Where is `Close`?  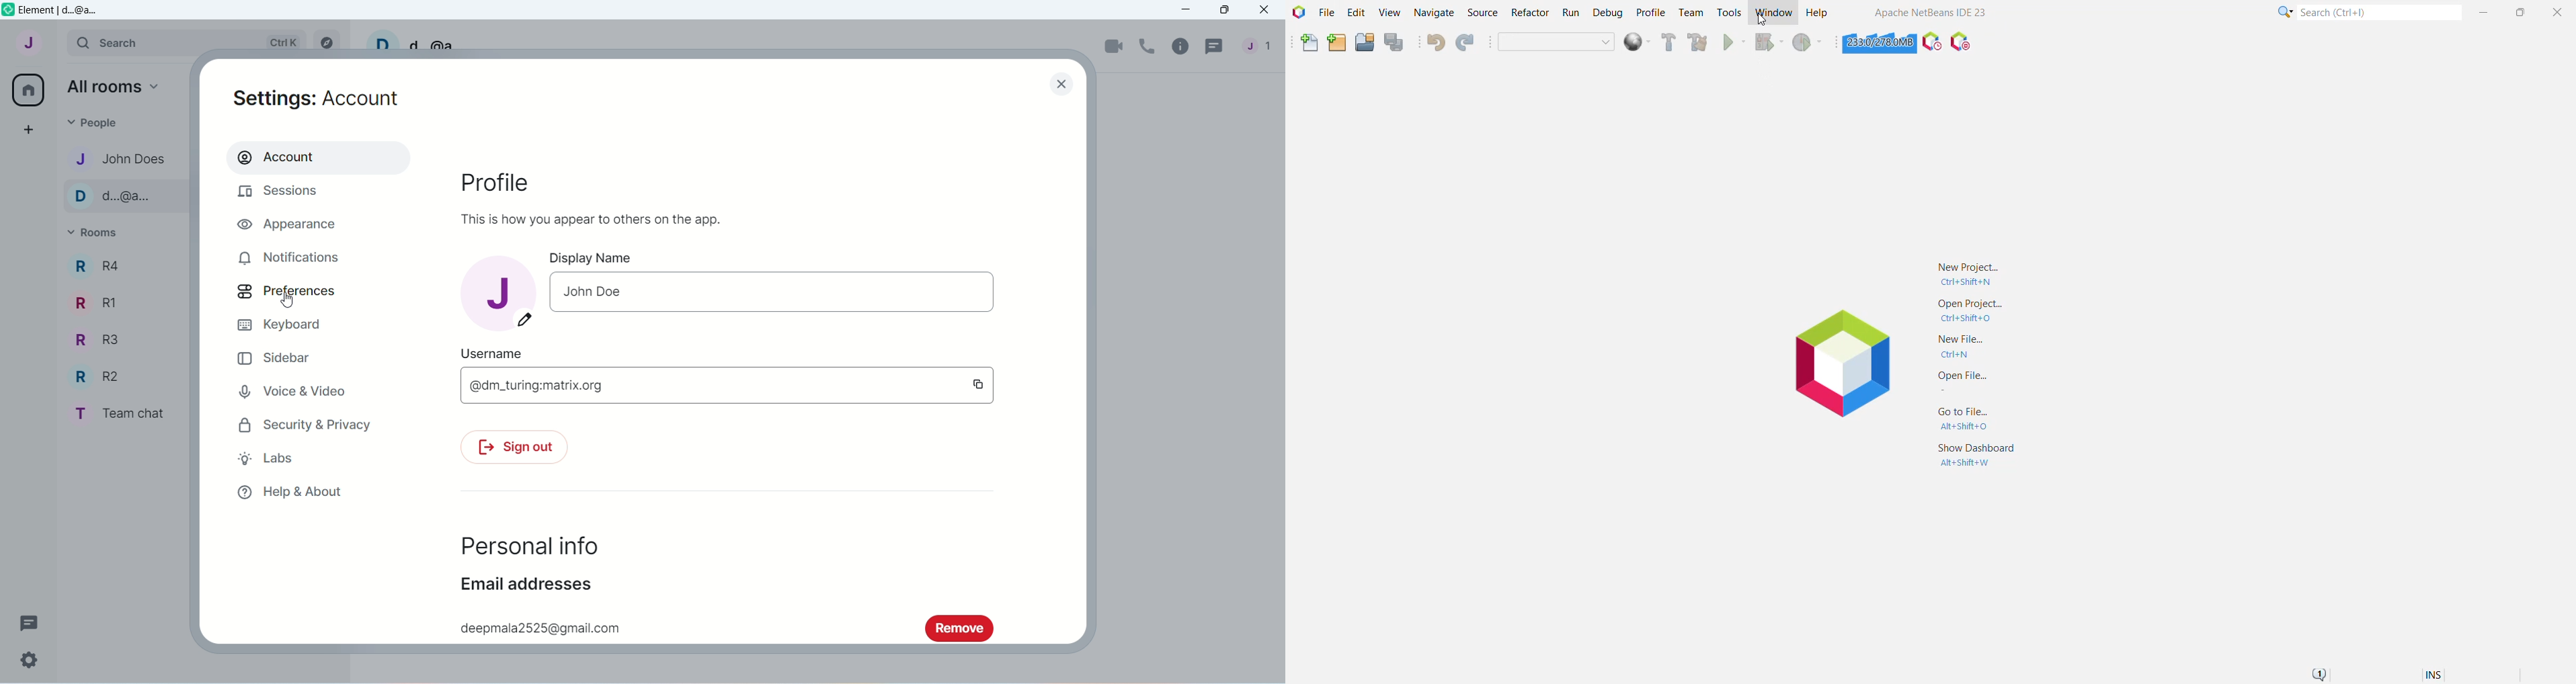 Close is located at coordinates (1267, 9).